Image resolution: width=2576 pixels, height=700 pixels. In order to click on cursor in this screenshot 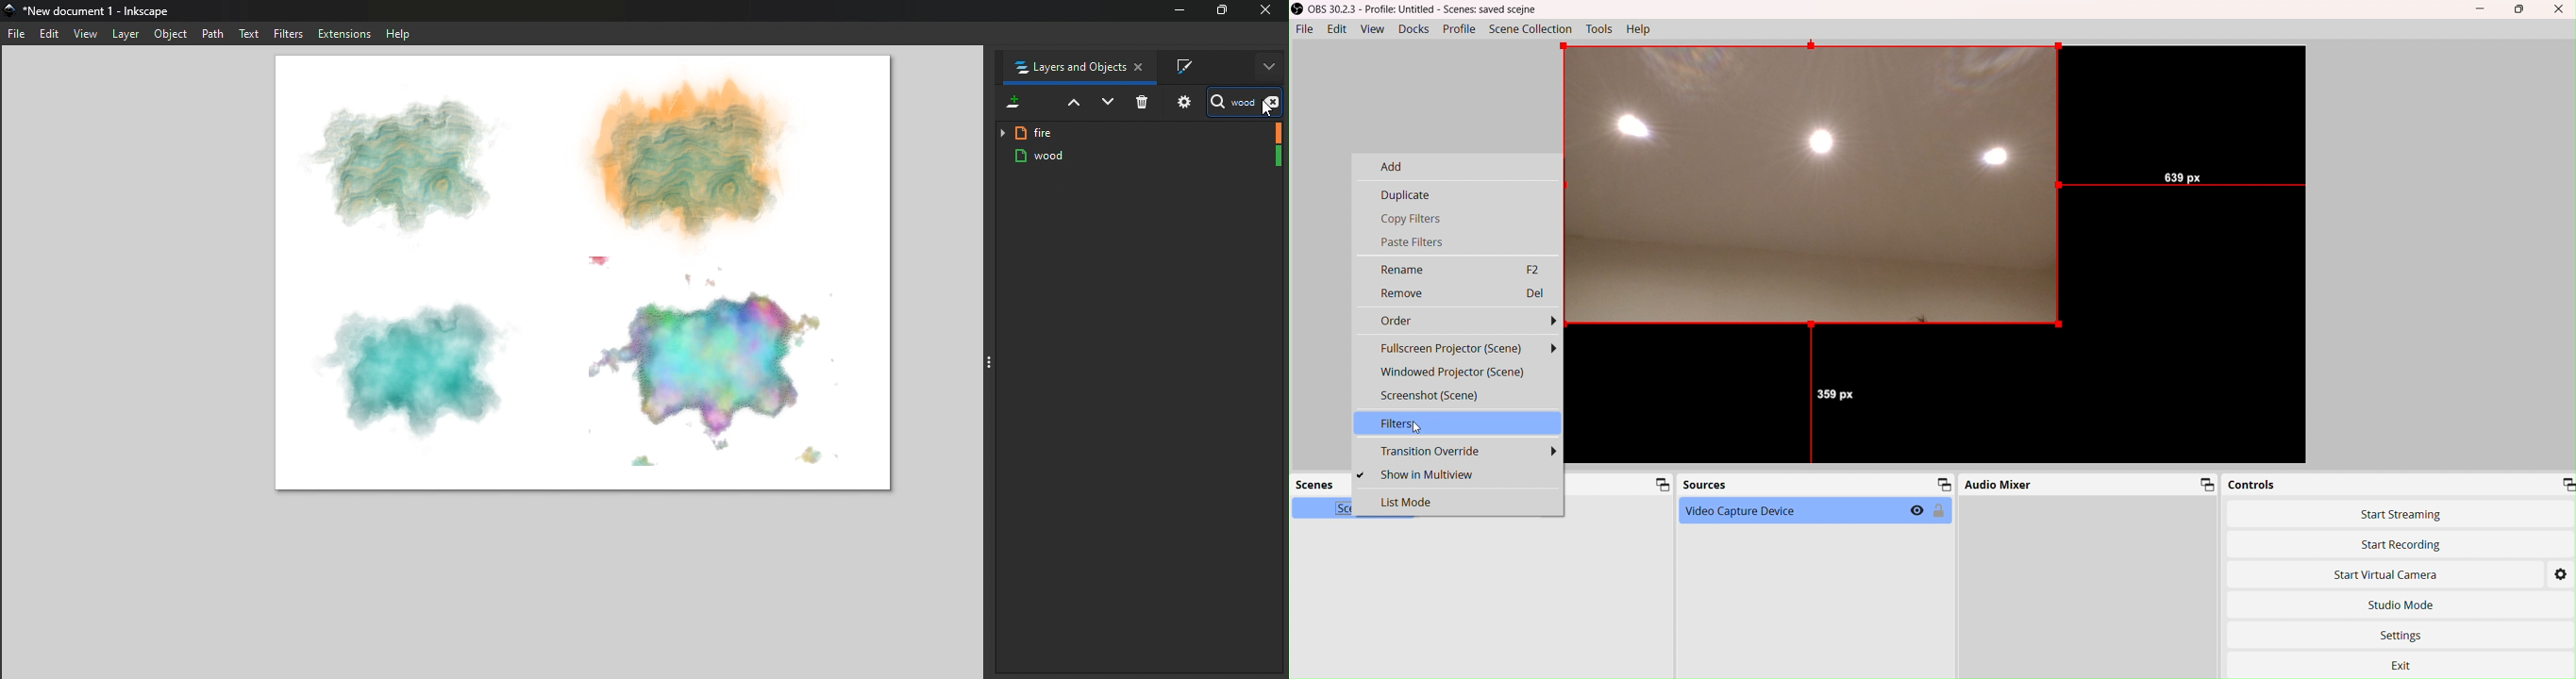, I will do `click(1268, 107)`.